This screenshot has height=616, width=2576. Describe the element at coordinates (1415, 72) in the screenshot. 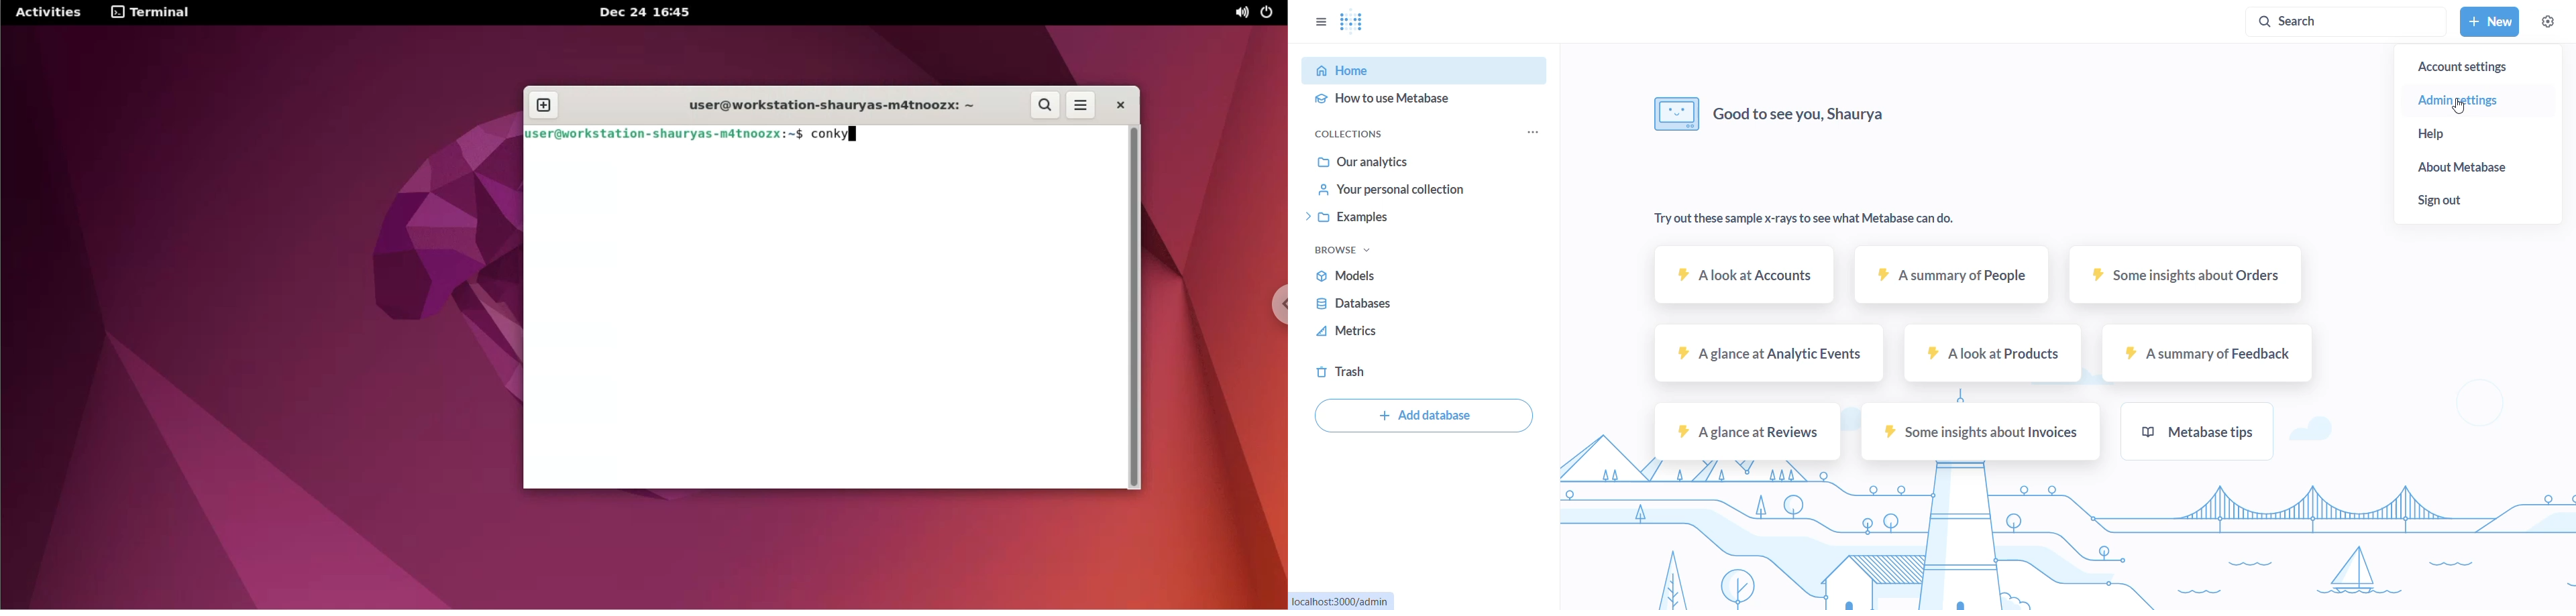

I see `home` at that location.